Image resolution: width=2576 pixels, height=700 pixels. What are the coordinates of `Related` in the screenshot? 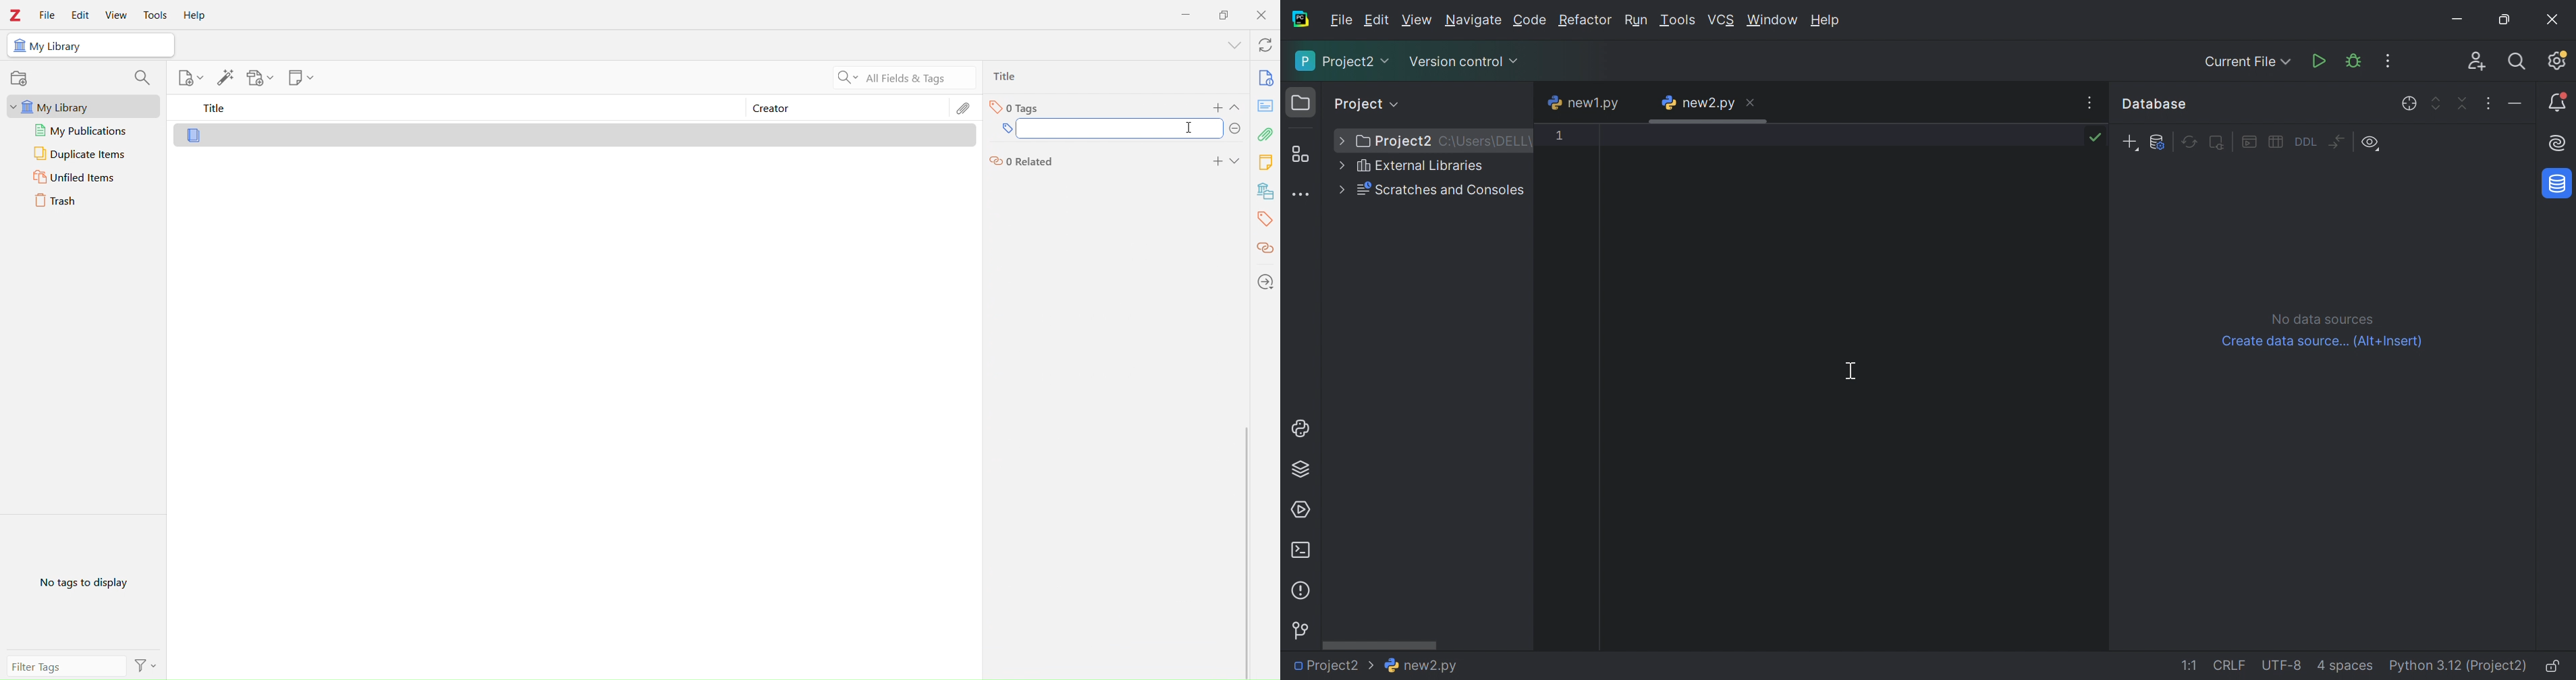 It's located at (1022, 161).